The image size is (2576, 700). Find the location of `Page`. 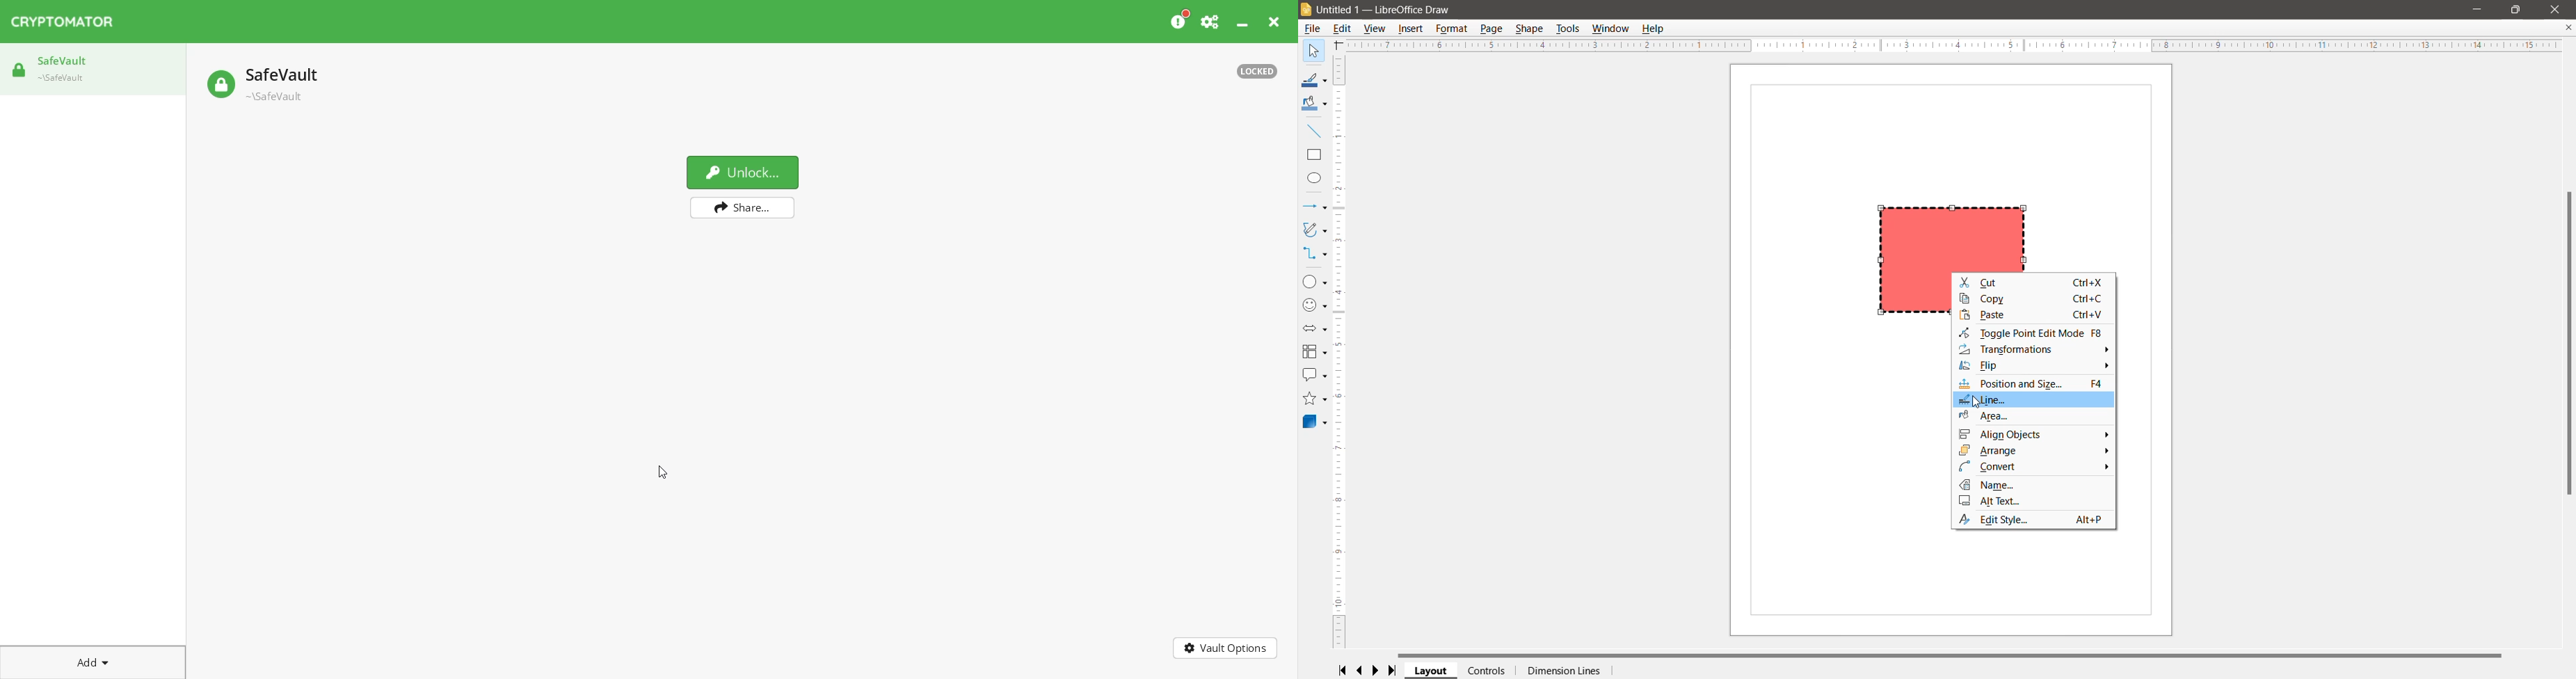

Page is located at coordinates (1492, 29).